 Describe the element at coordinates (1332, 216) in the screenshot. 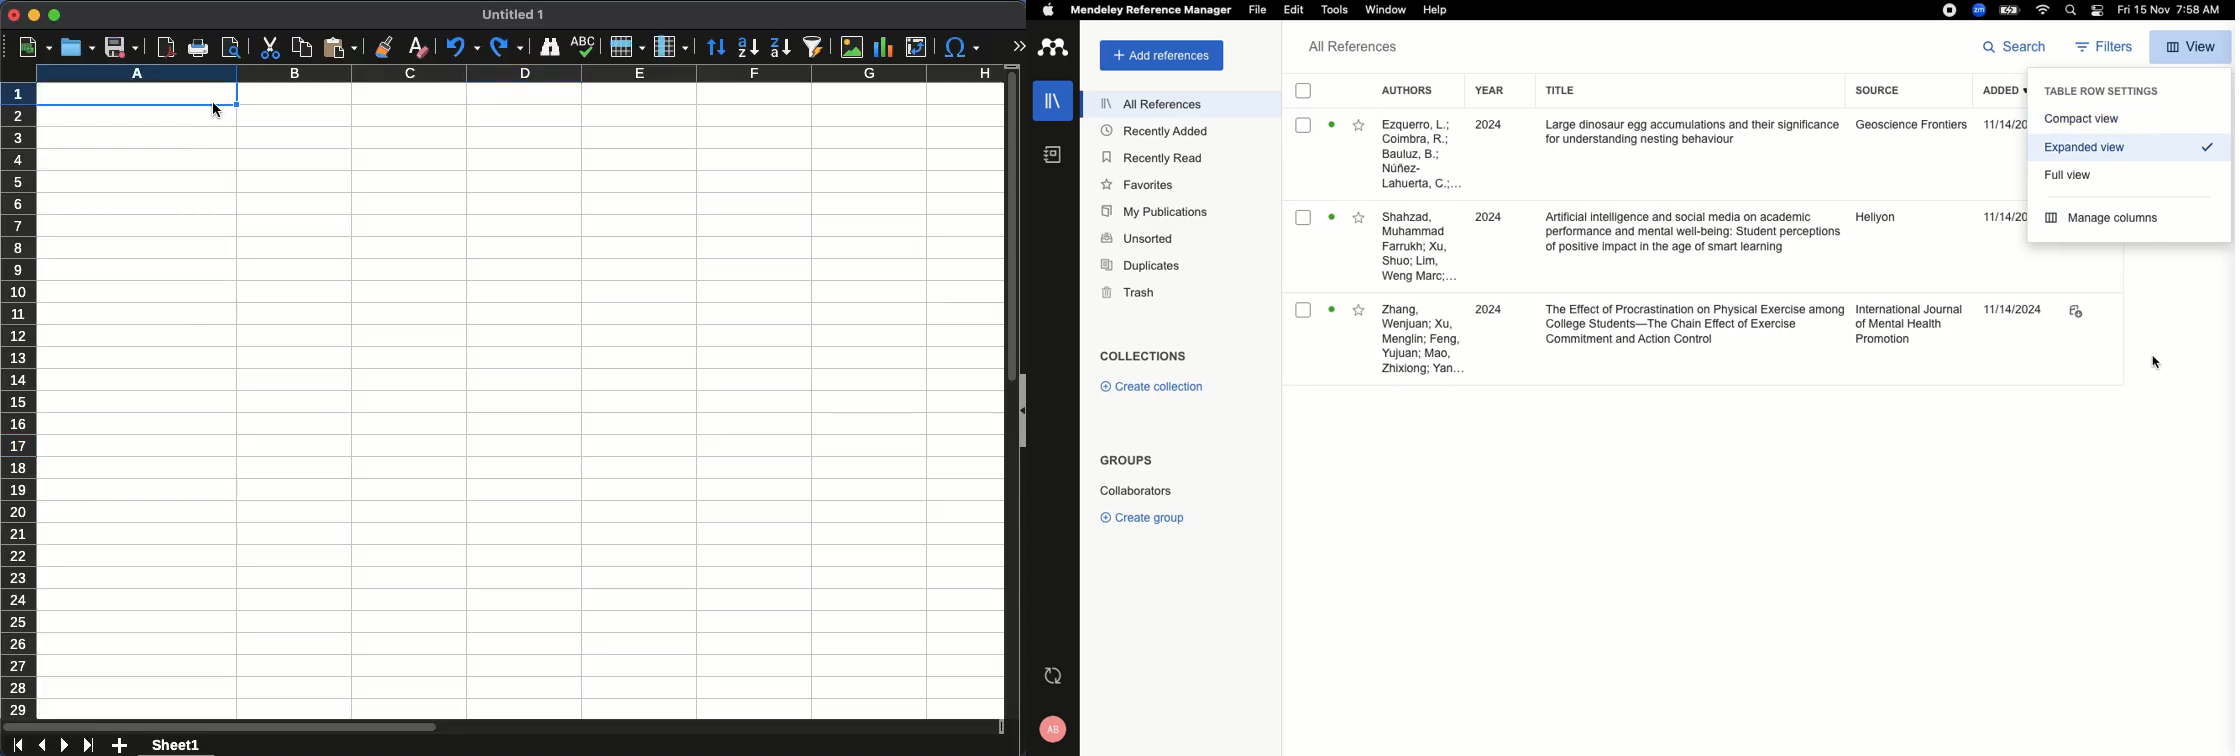

I see `Active` at that location.